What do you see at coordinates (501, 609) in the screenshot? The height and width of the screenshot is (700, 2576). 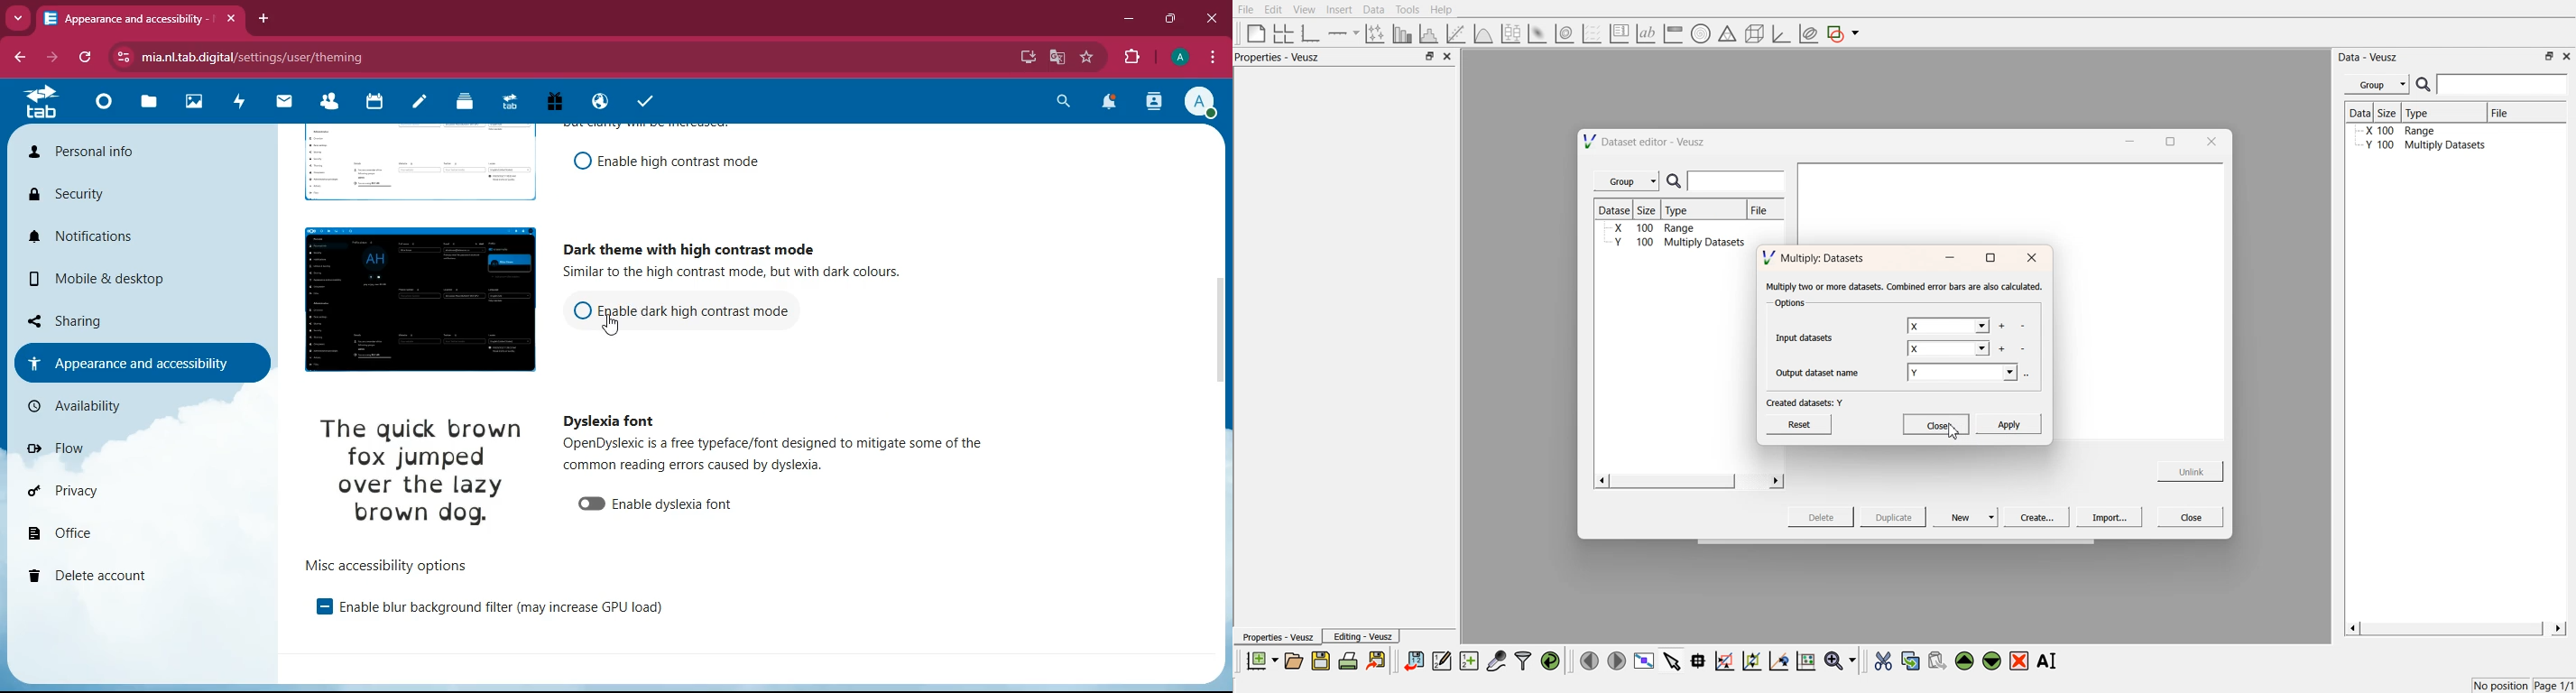 I see `enable` at bounding box center [501, 609].